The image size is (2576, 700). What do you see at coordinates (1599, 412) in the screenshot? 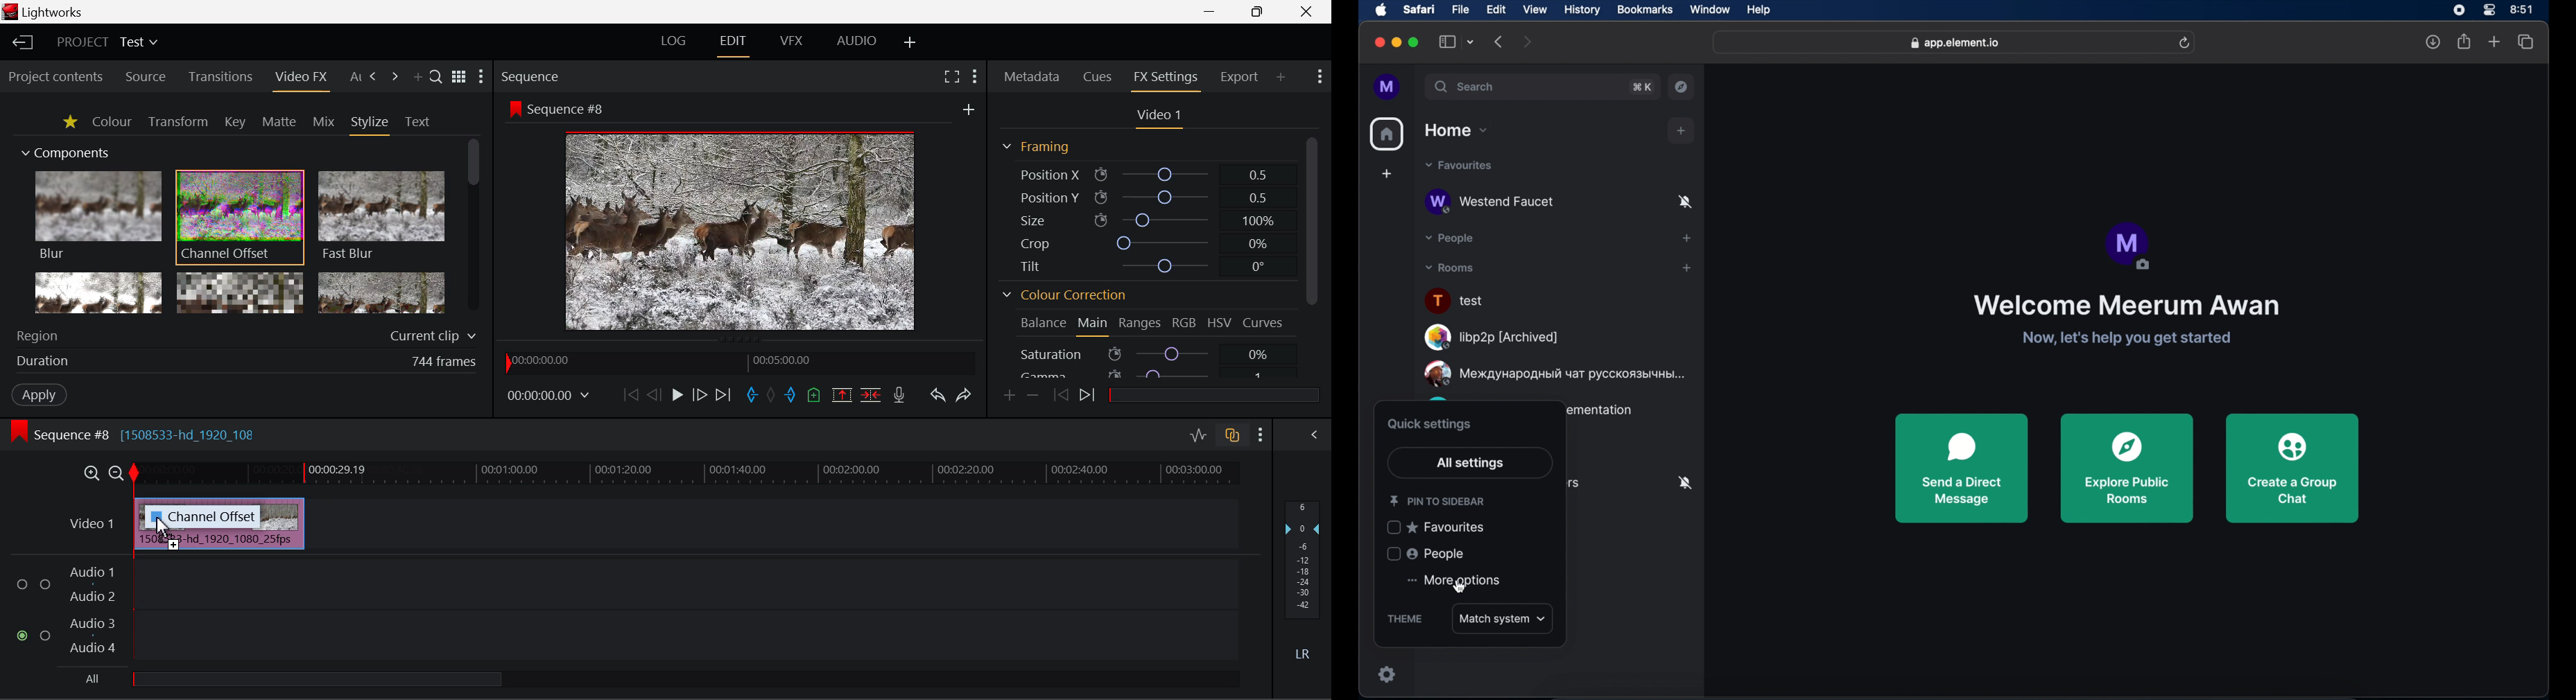
I see `obscure text` at bounding box center [1599, 412].